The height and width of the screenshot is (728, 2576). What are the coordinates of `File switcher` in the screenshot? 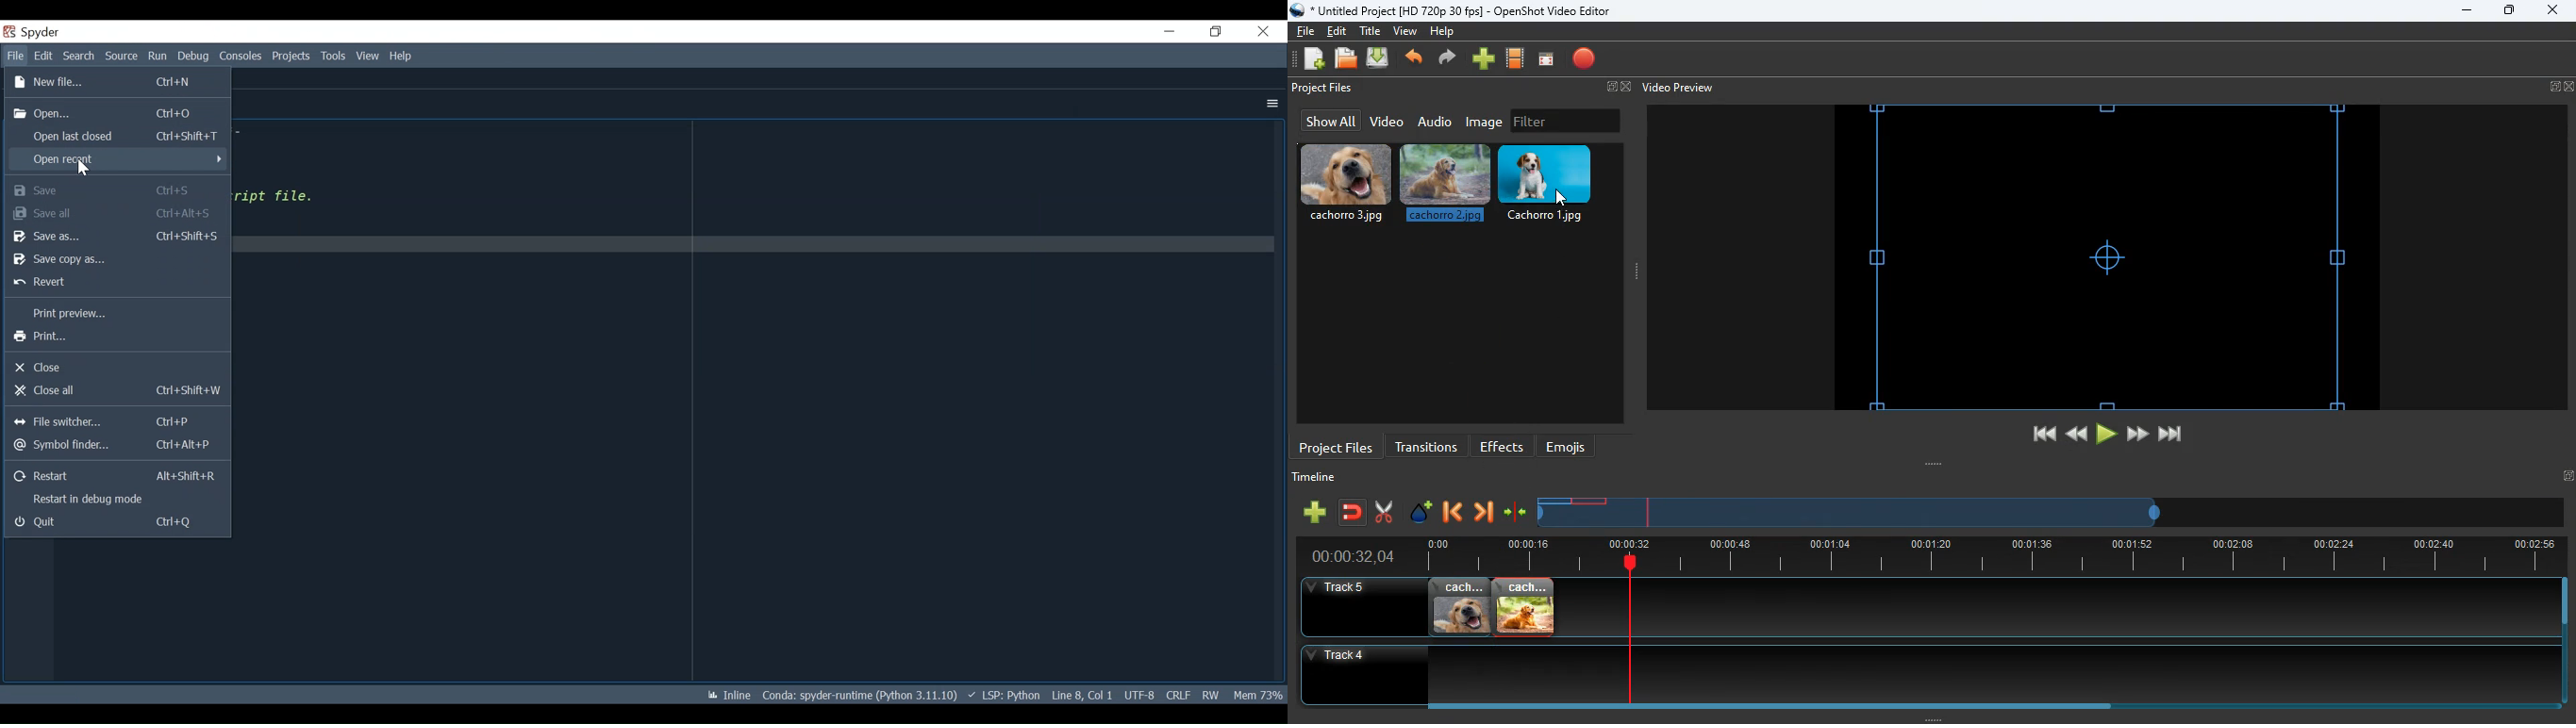 It's located at (117, 423).